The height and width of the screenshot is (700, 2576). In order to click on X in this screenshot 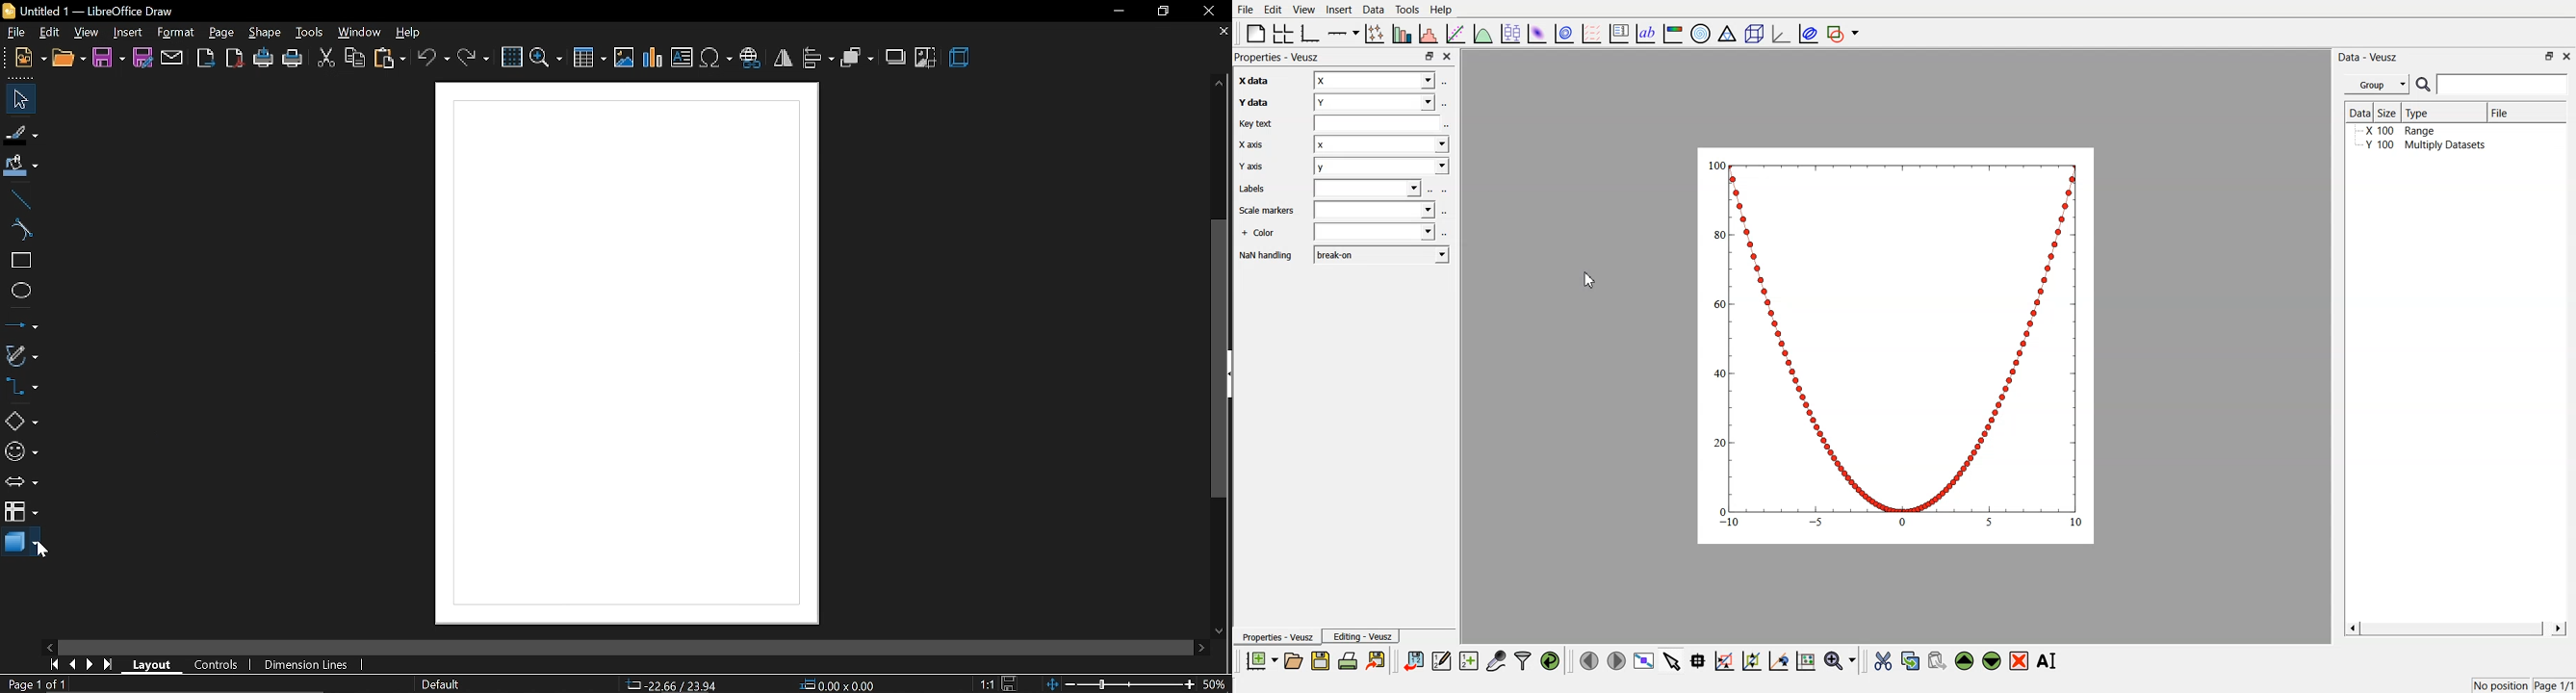, I will do `click(1380, 144)`.